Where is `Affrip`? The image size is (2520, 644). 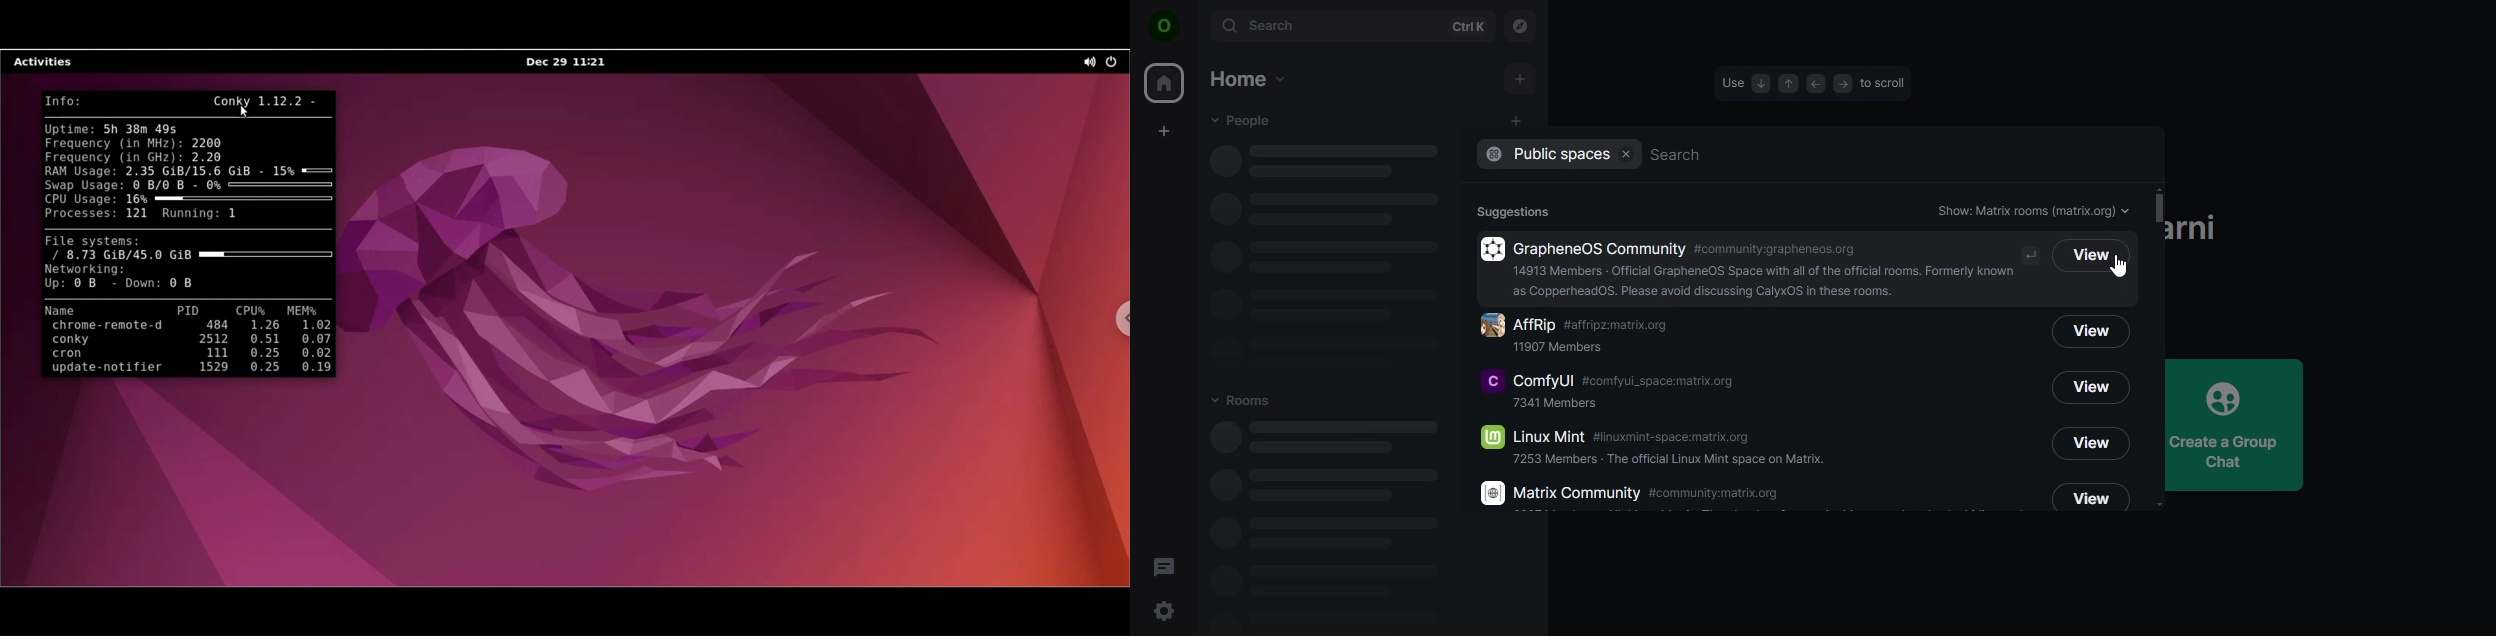 Affrip is located at coordinates (1753, 333).